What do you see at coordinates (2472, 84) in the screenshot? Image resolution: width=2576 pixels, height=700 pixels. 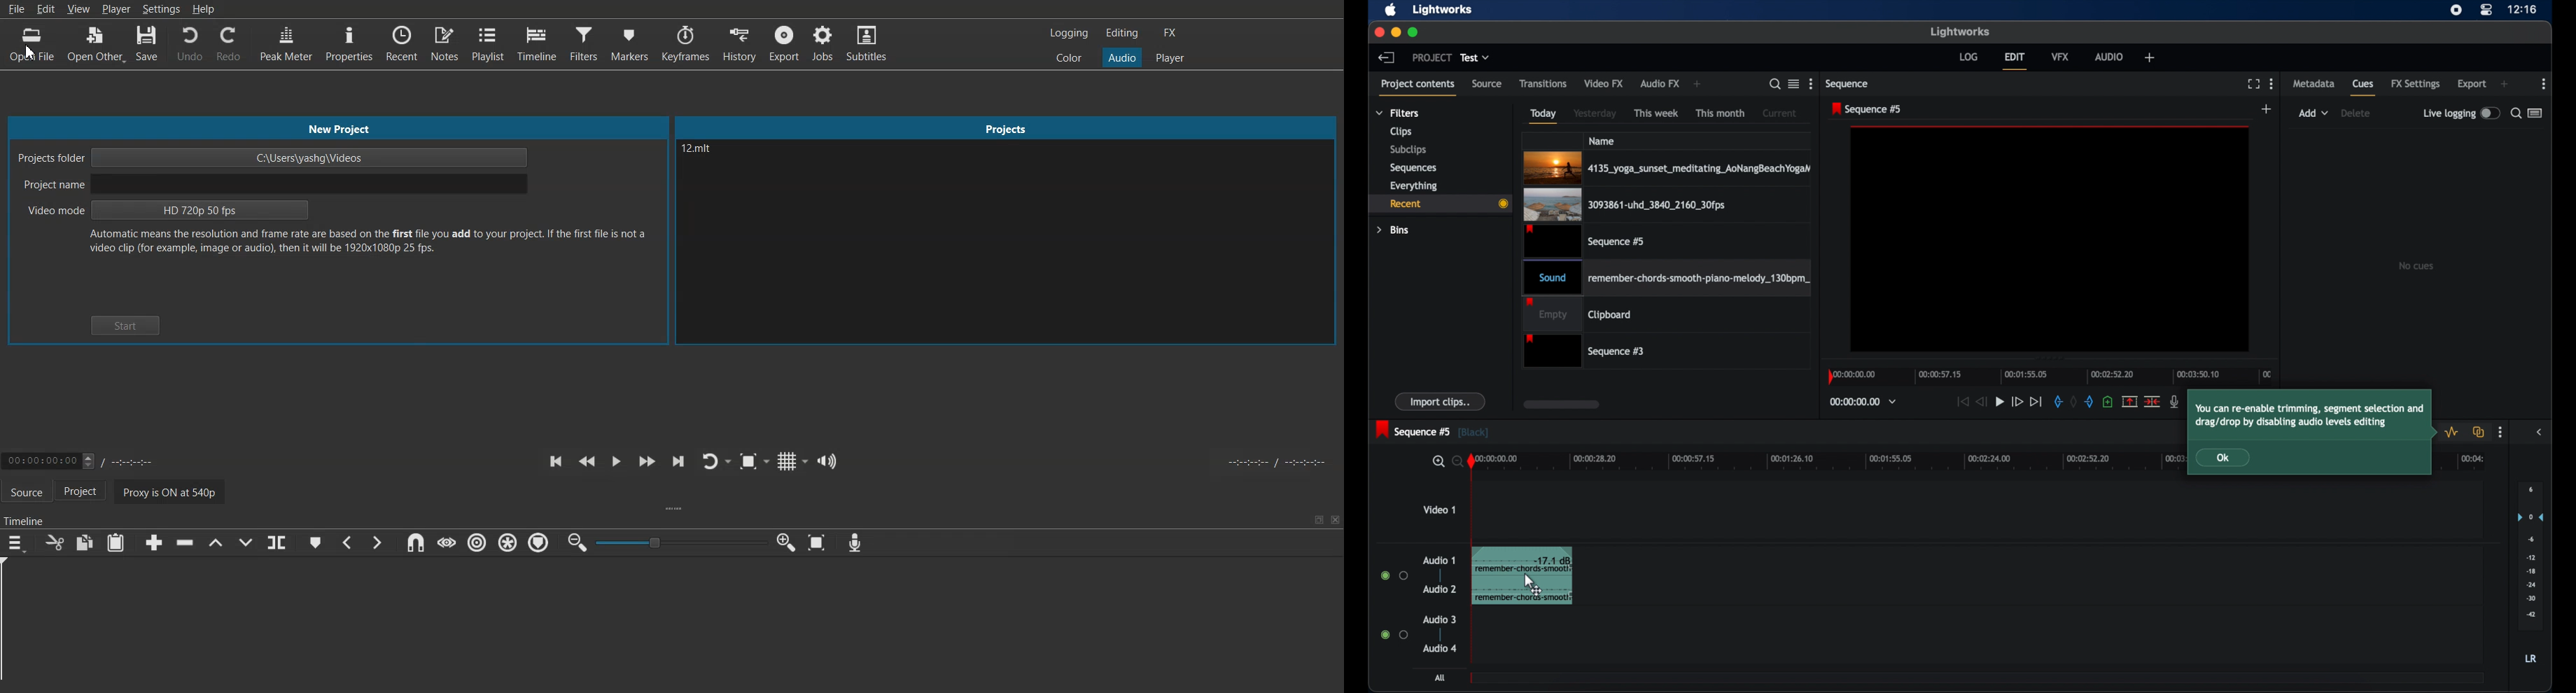 I see `export` at bounding box center [2472, 84].